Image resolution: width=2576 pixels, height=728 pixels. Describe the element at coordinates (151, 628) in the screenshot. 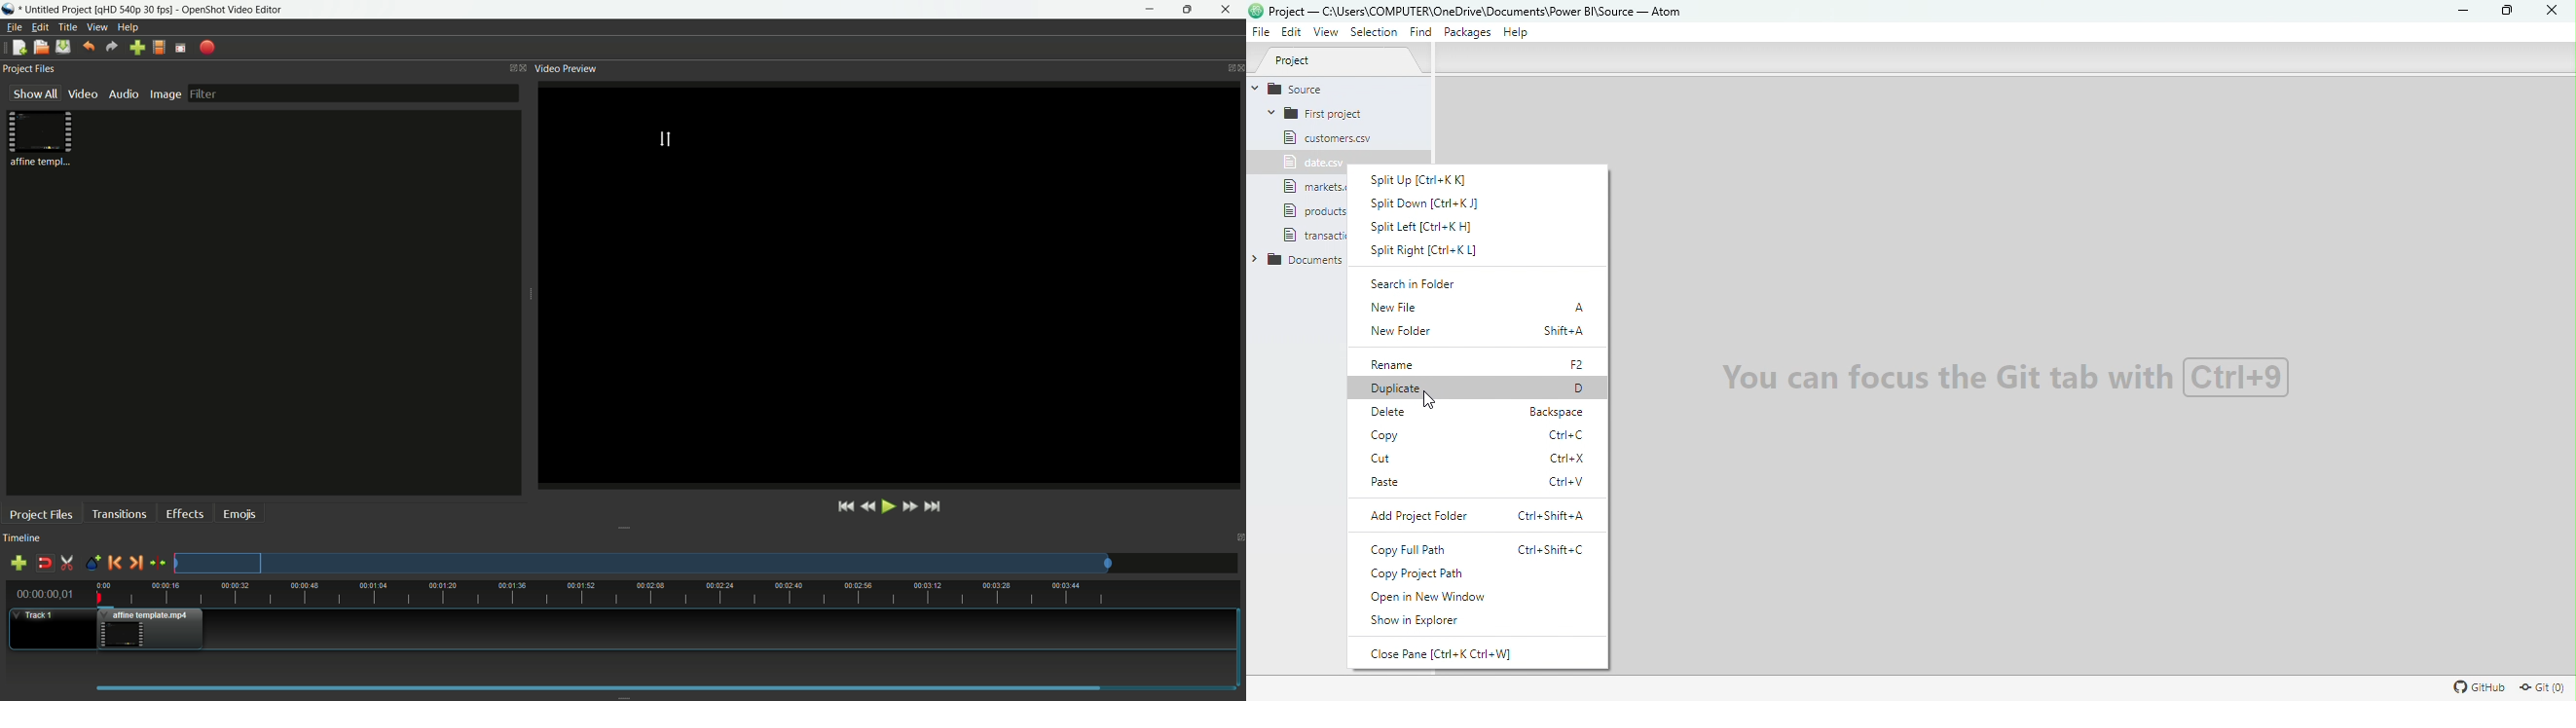

I see `video in track` at that location.